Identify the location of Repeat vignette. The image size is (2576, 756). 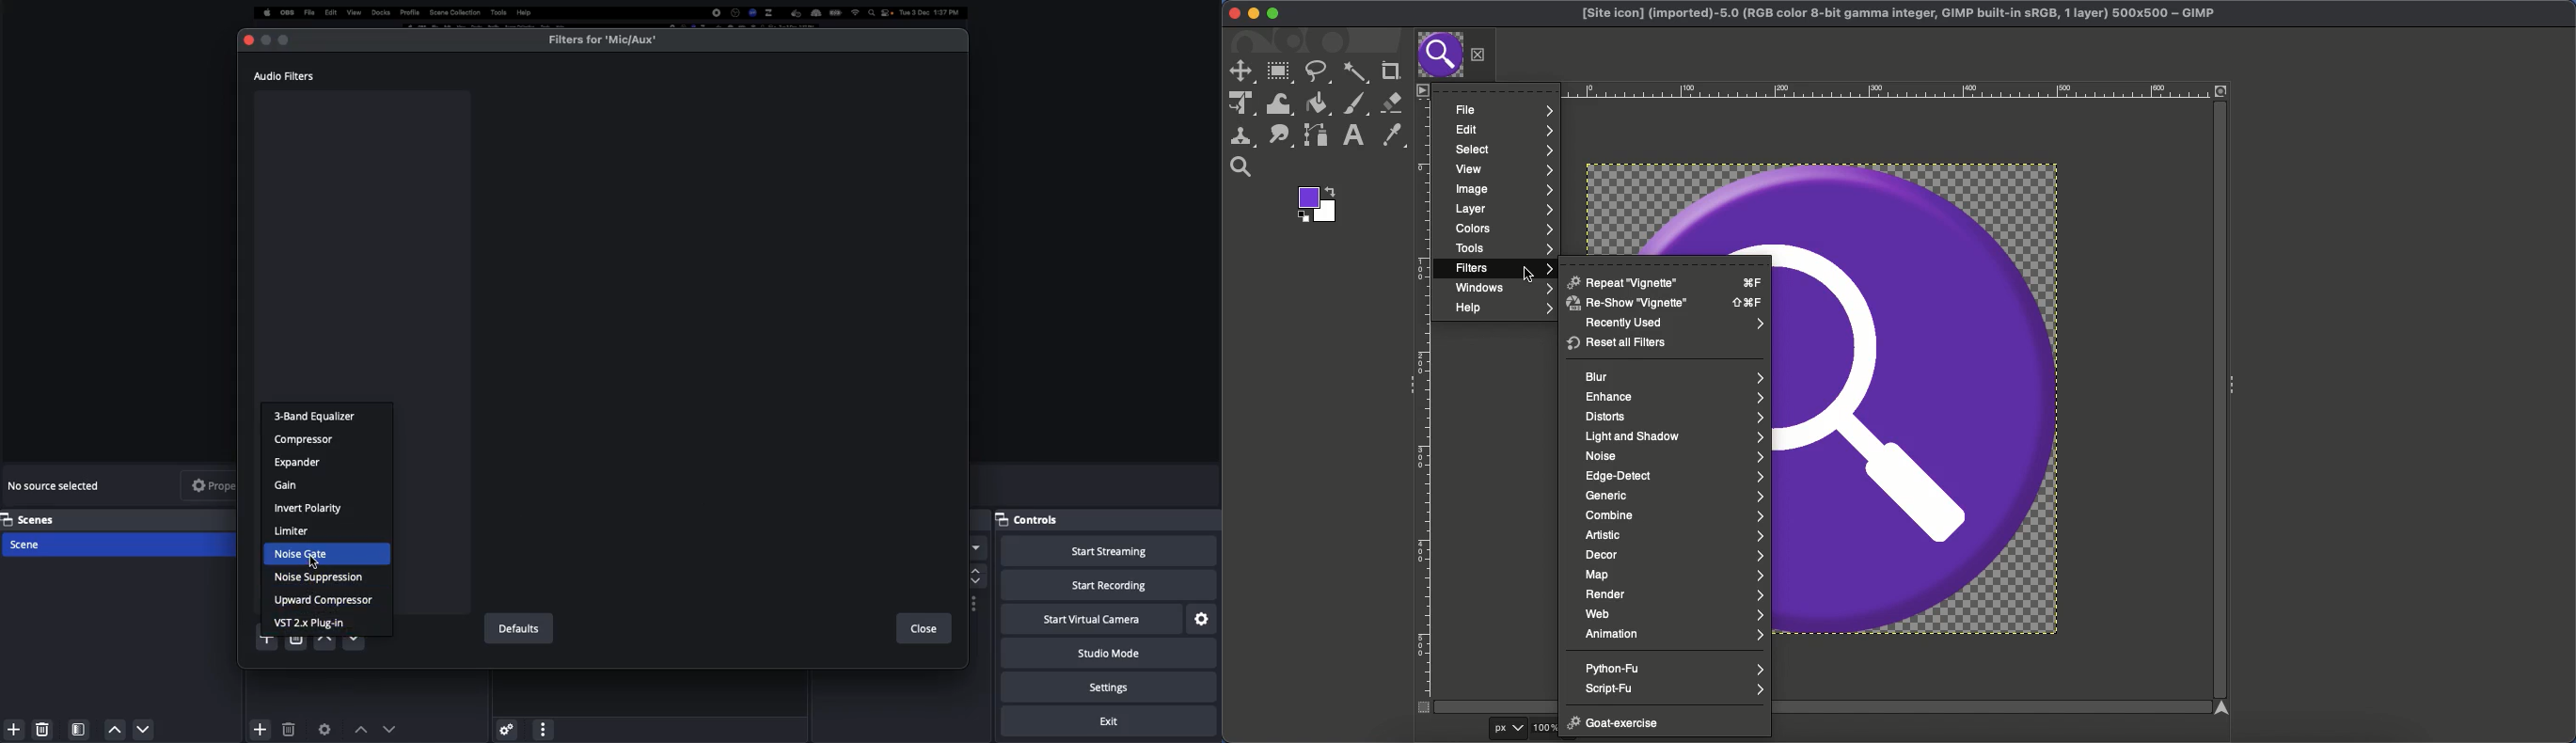
(1667, 281).